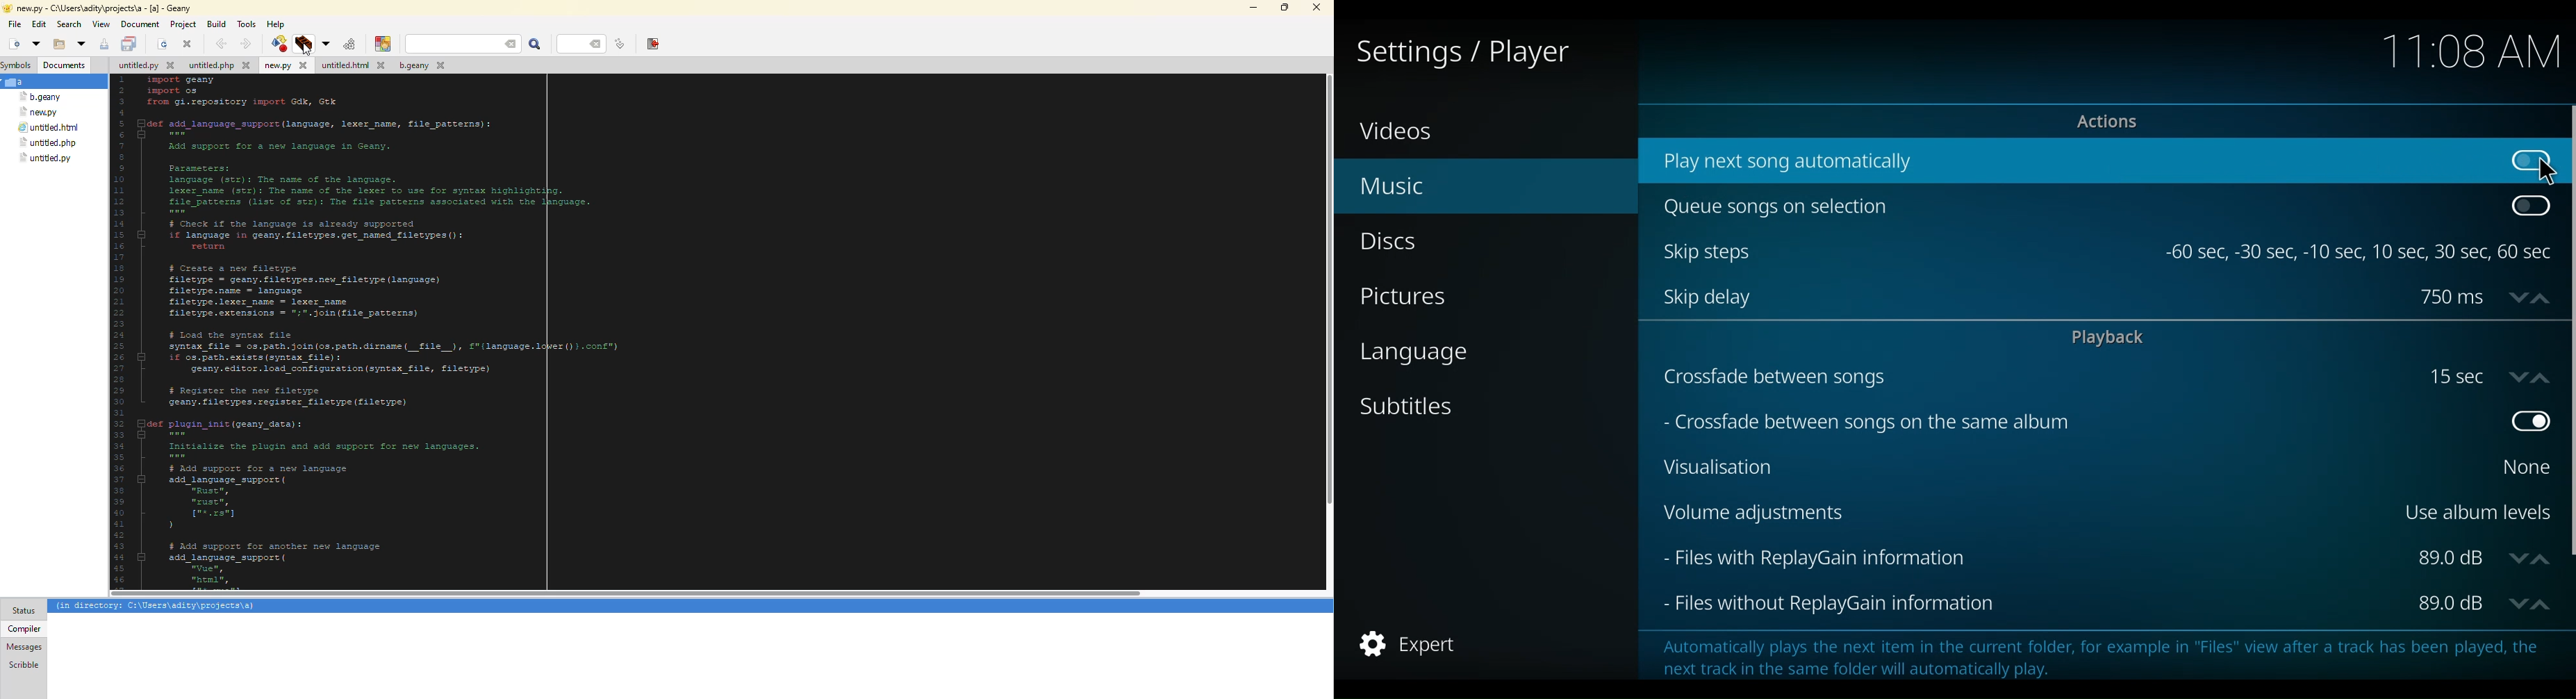 The height and width of the screenshot is (700, 2576). I want to click on Visualisation, so click(2070, 467).